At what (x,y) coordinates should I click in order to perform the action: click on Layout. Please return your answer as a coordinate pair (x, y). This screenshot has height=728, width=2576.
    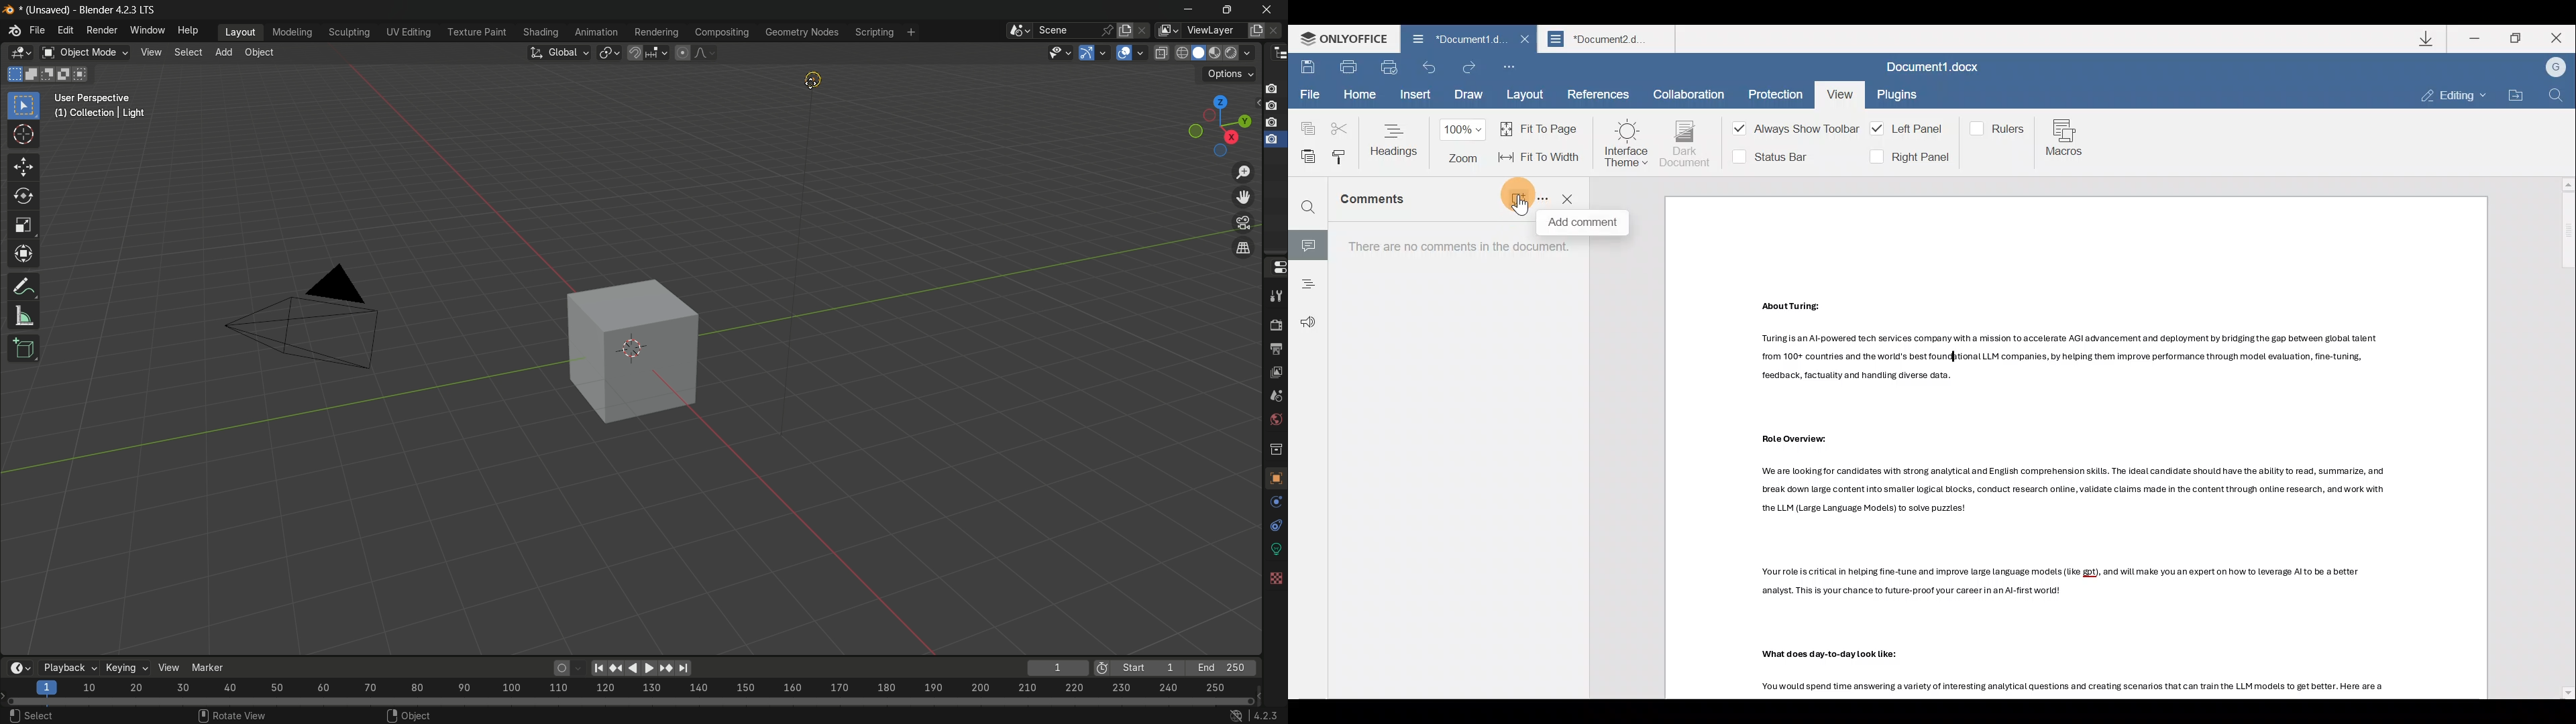
    Looking at the image, I should click on (1526, 96).